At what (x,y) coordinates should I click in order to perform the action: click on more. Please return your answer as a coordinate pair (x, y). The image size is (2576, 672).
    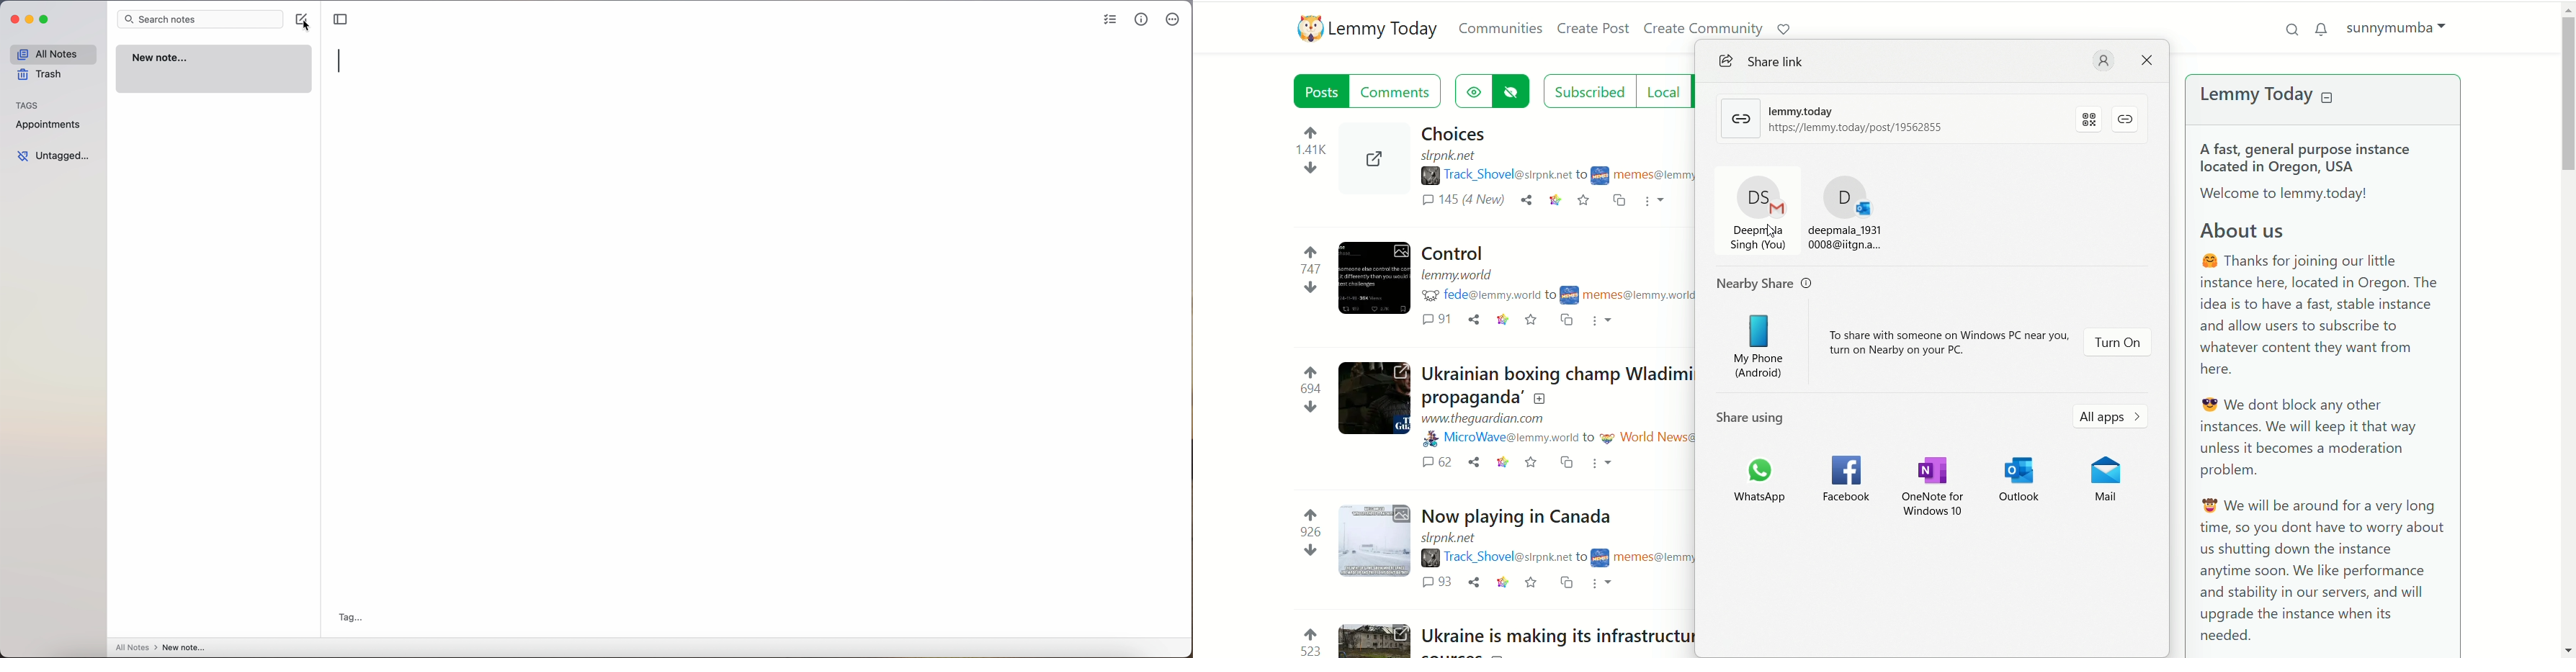
    Looking at the image, I should click on (1606, 320).